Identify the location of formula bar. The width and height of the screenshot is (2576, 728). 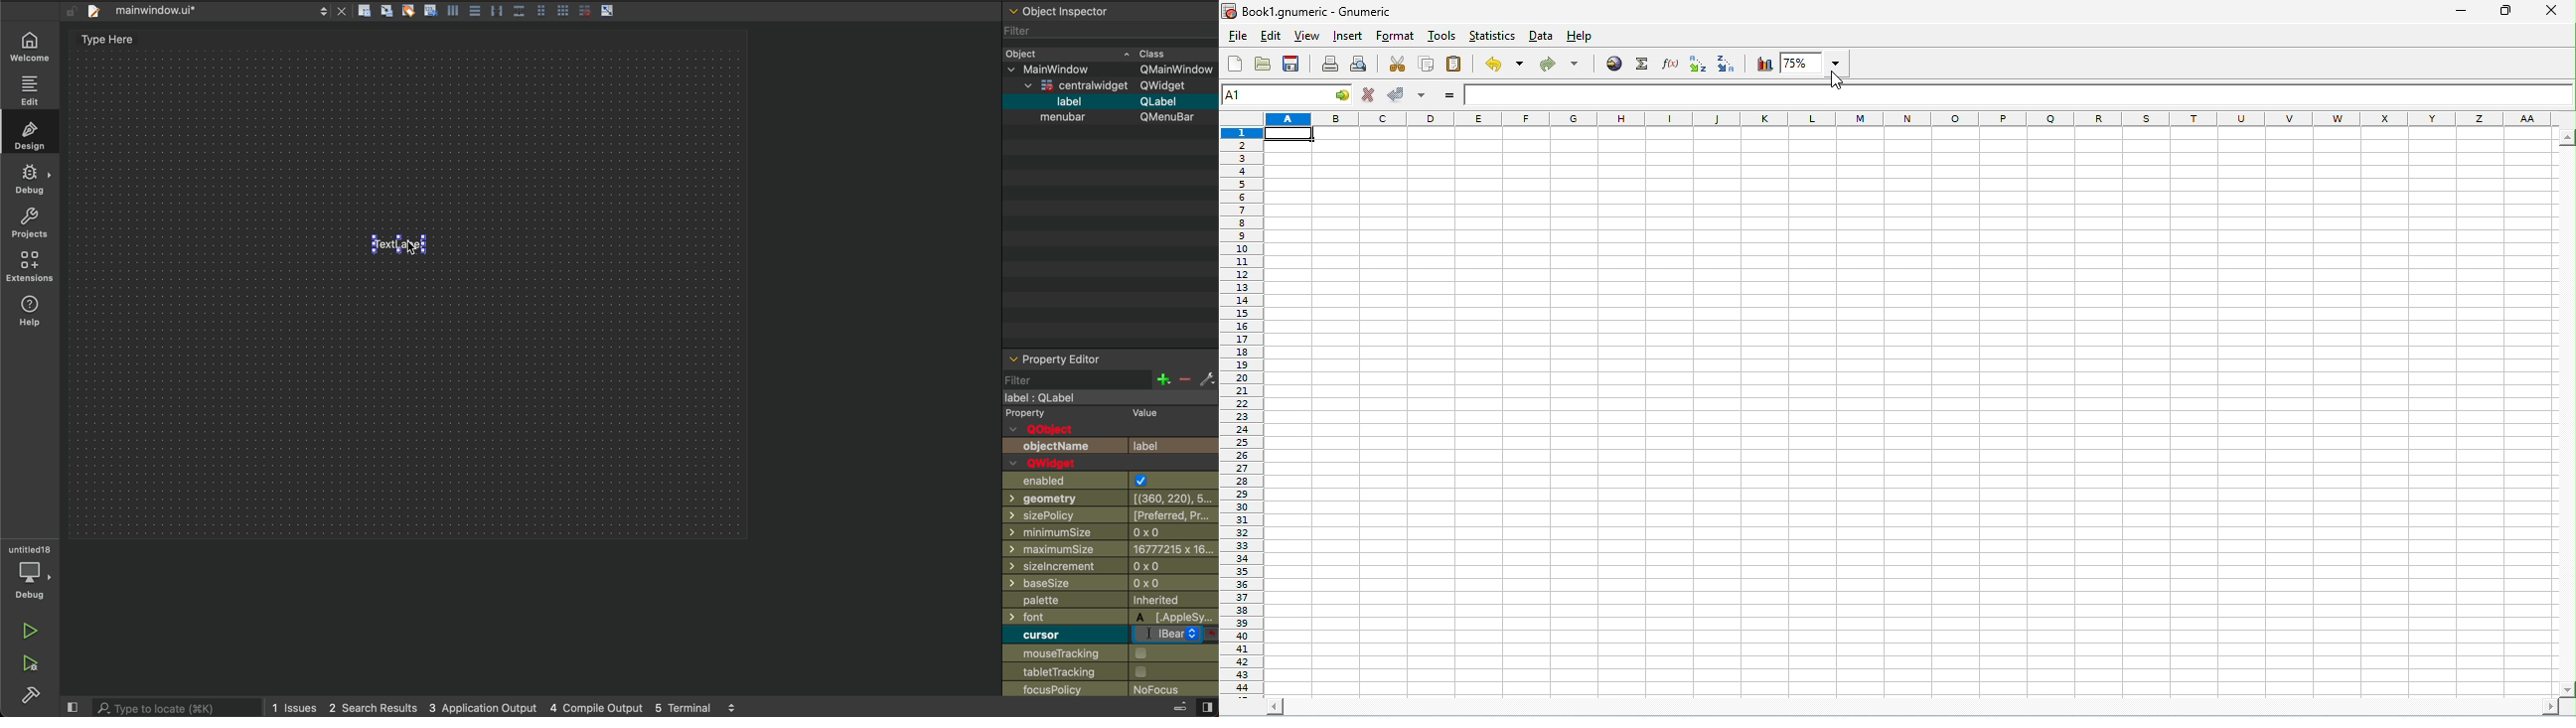
(2019, 94).